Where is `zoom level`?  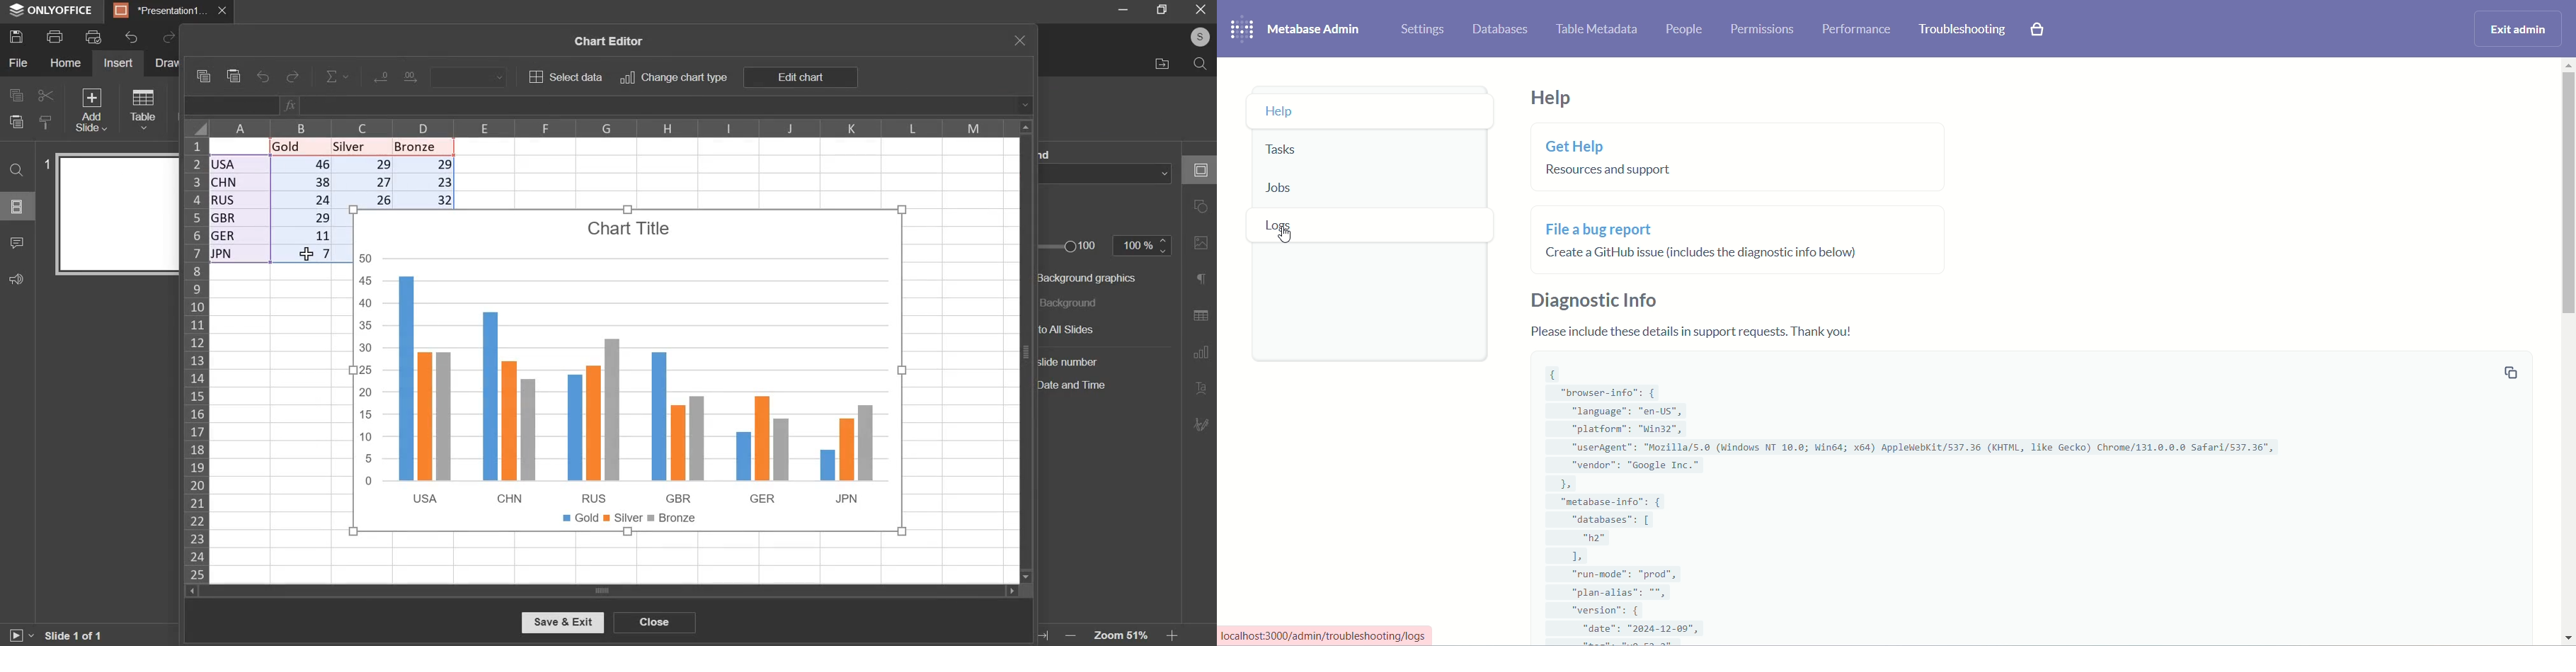
zoom level is located at coordinates (1121, 635).